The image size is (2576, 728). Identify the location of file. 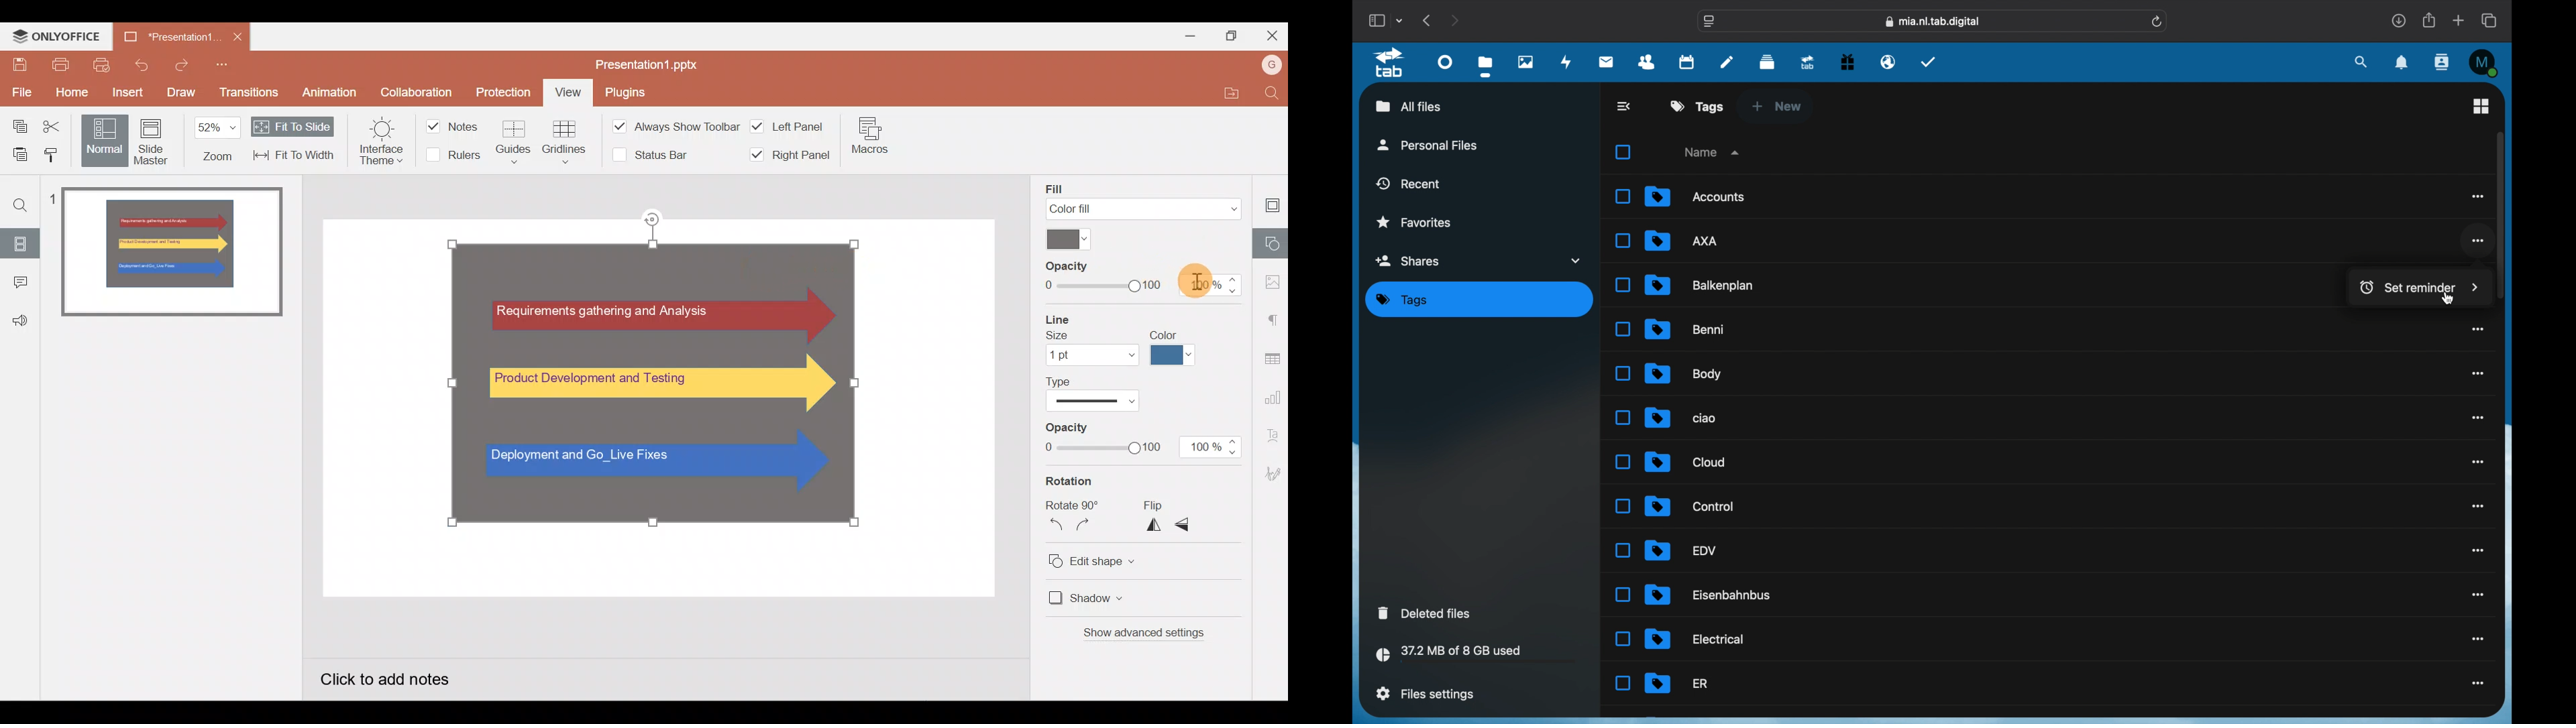
(1710, 595).